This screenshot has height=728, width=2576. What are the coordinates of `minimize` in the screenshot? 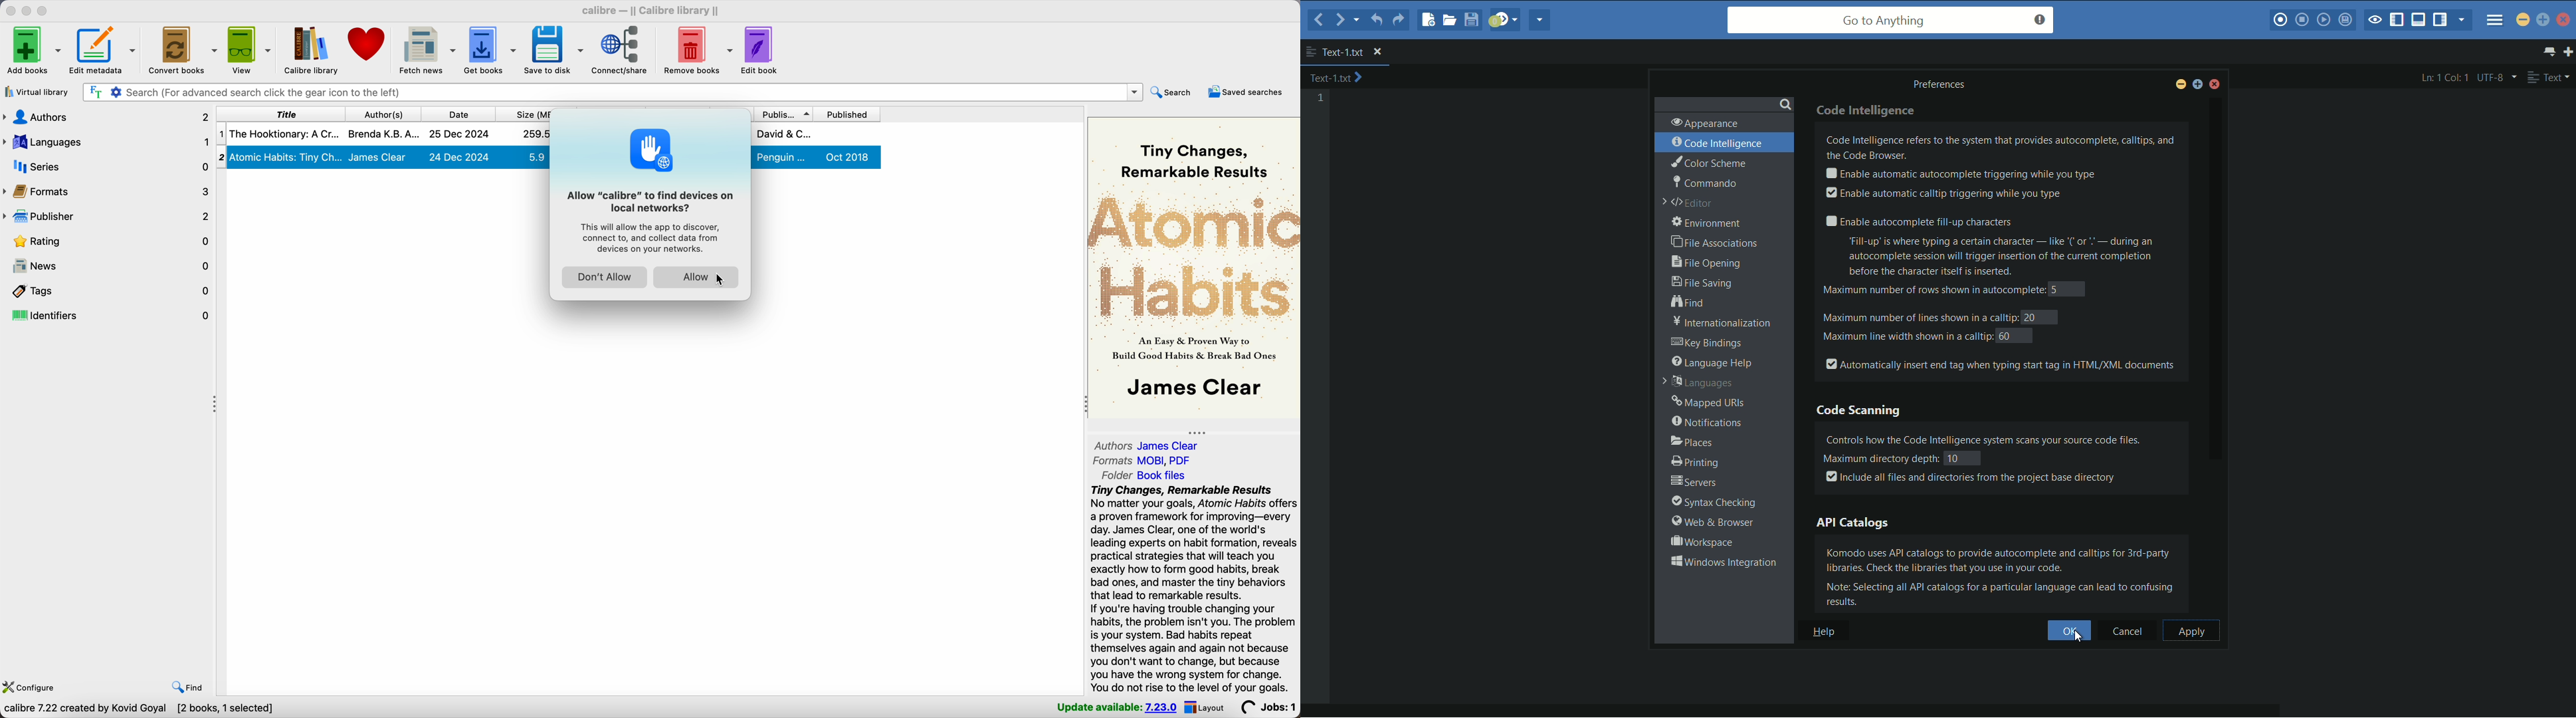 It's located at (27, 10).